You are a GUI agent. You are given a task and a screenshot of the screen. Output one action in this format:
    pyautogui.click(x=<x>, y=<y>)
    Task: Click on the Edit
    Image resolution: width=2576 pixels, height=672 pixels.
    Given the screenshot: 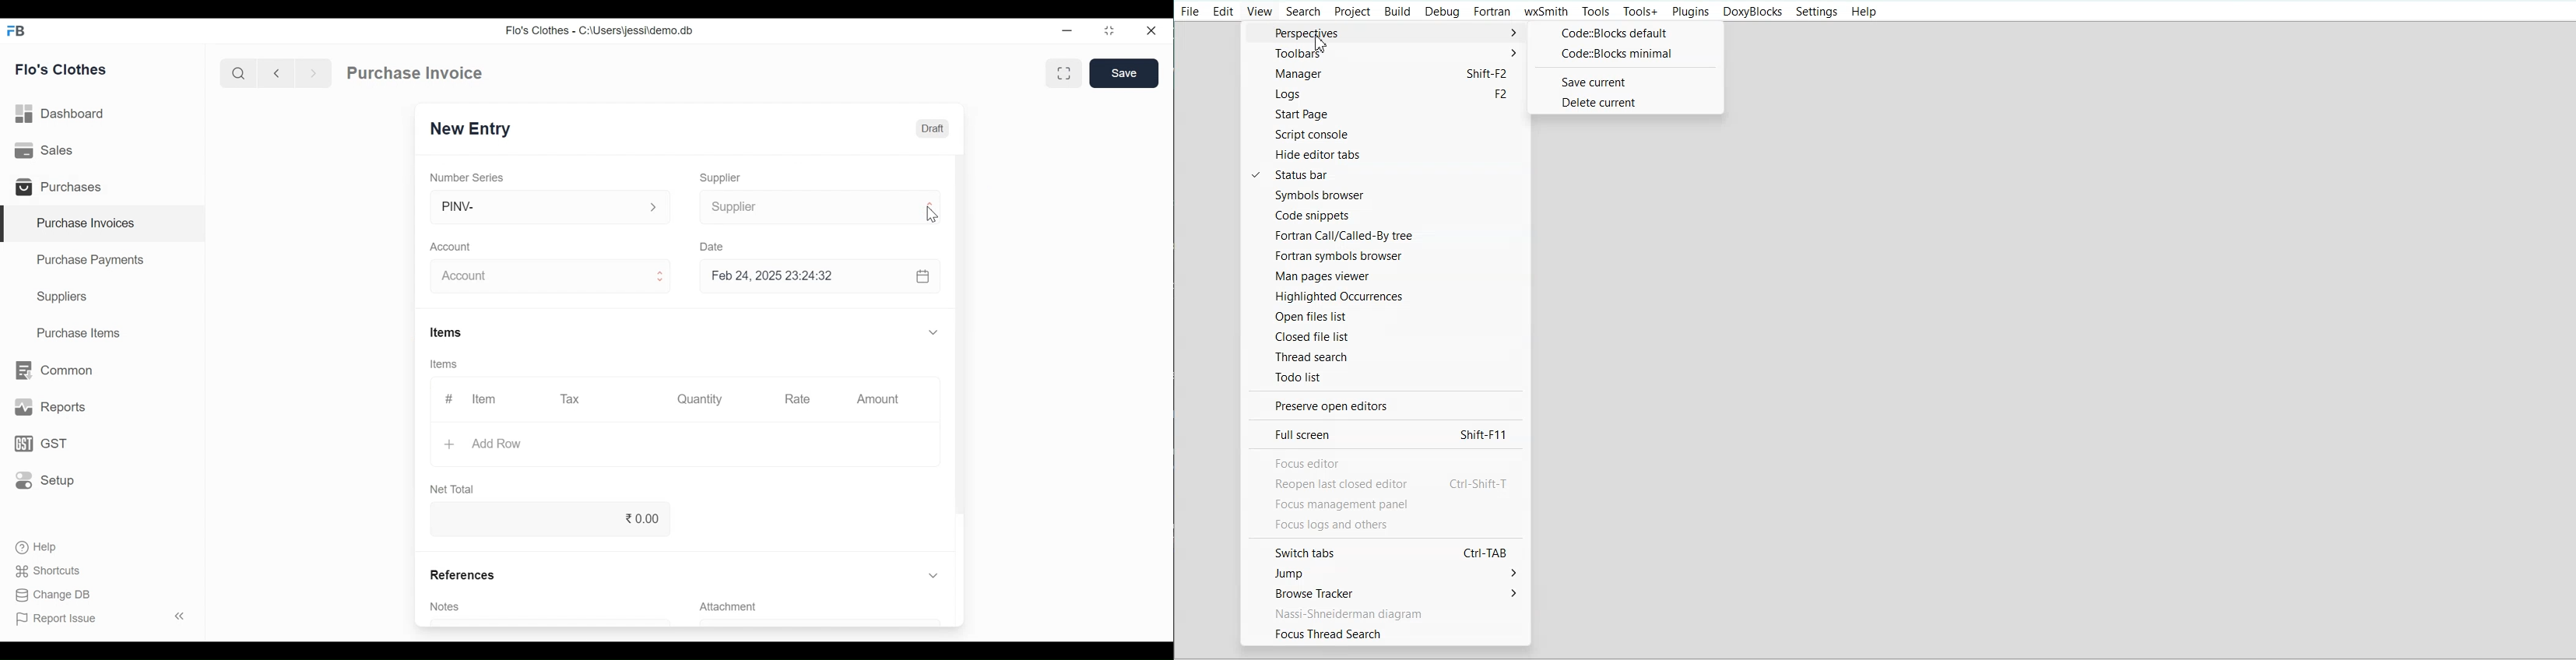 What is the action you would take?
    pyautogui.click(x=1223, y=11)
    